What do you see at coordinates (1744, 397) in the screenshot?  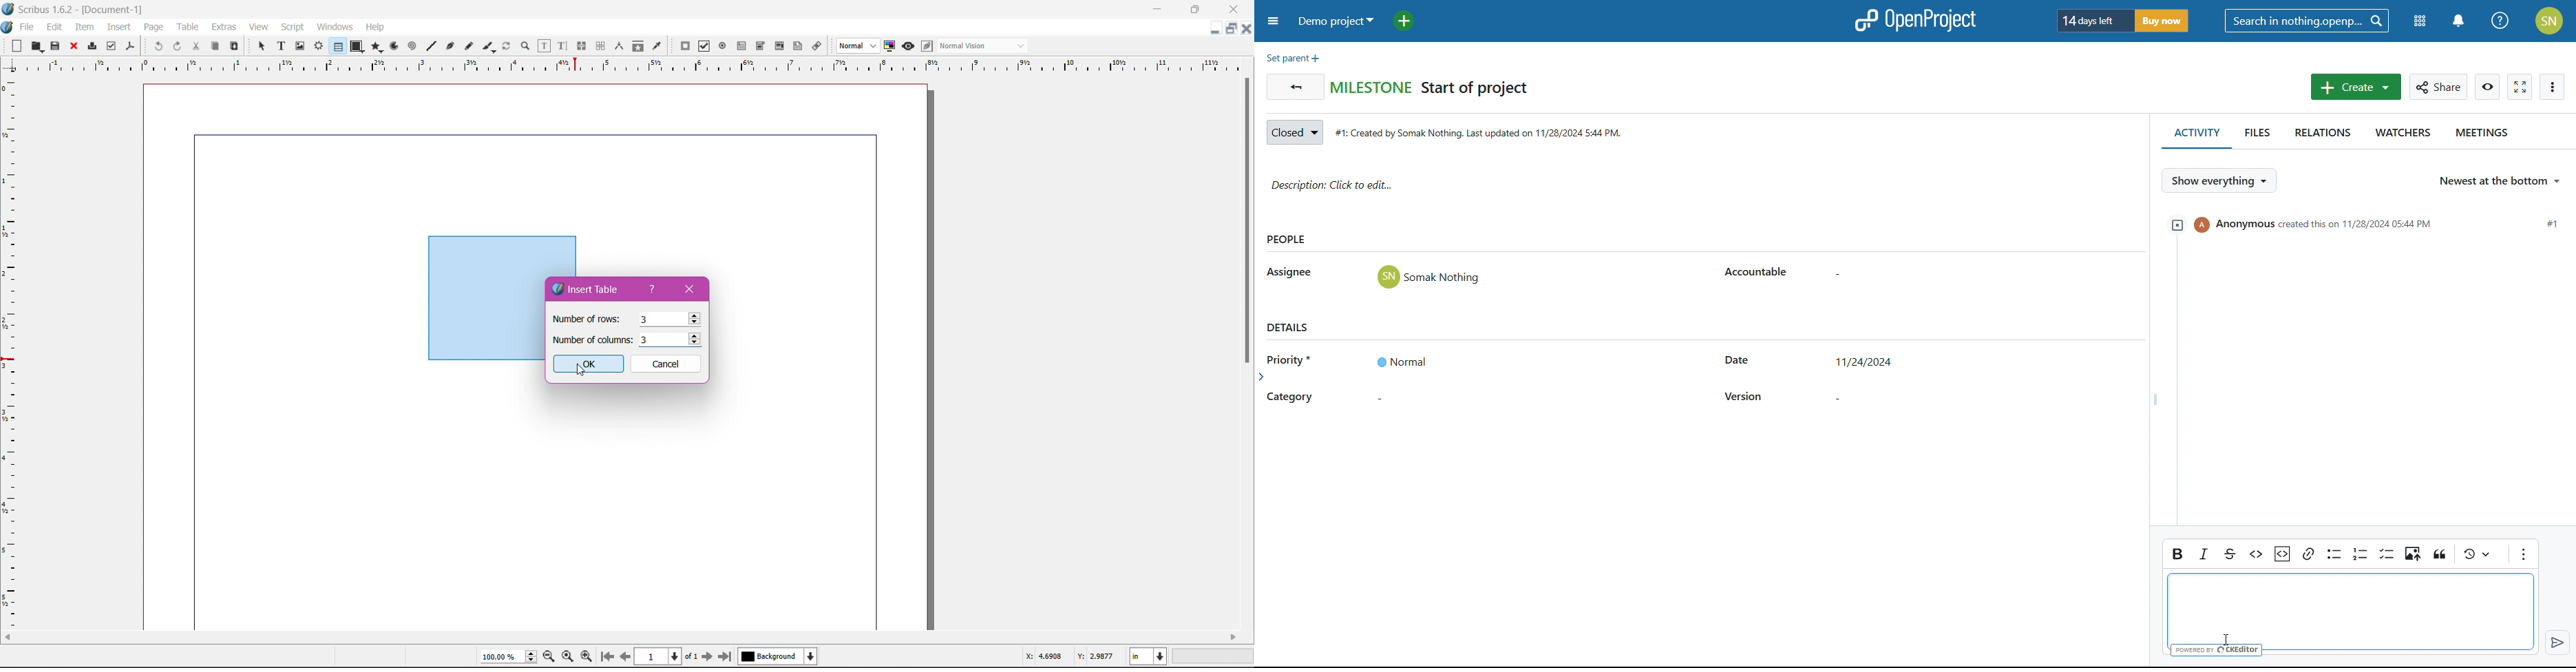 I see `version` at bounding box center [1744, 397].